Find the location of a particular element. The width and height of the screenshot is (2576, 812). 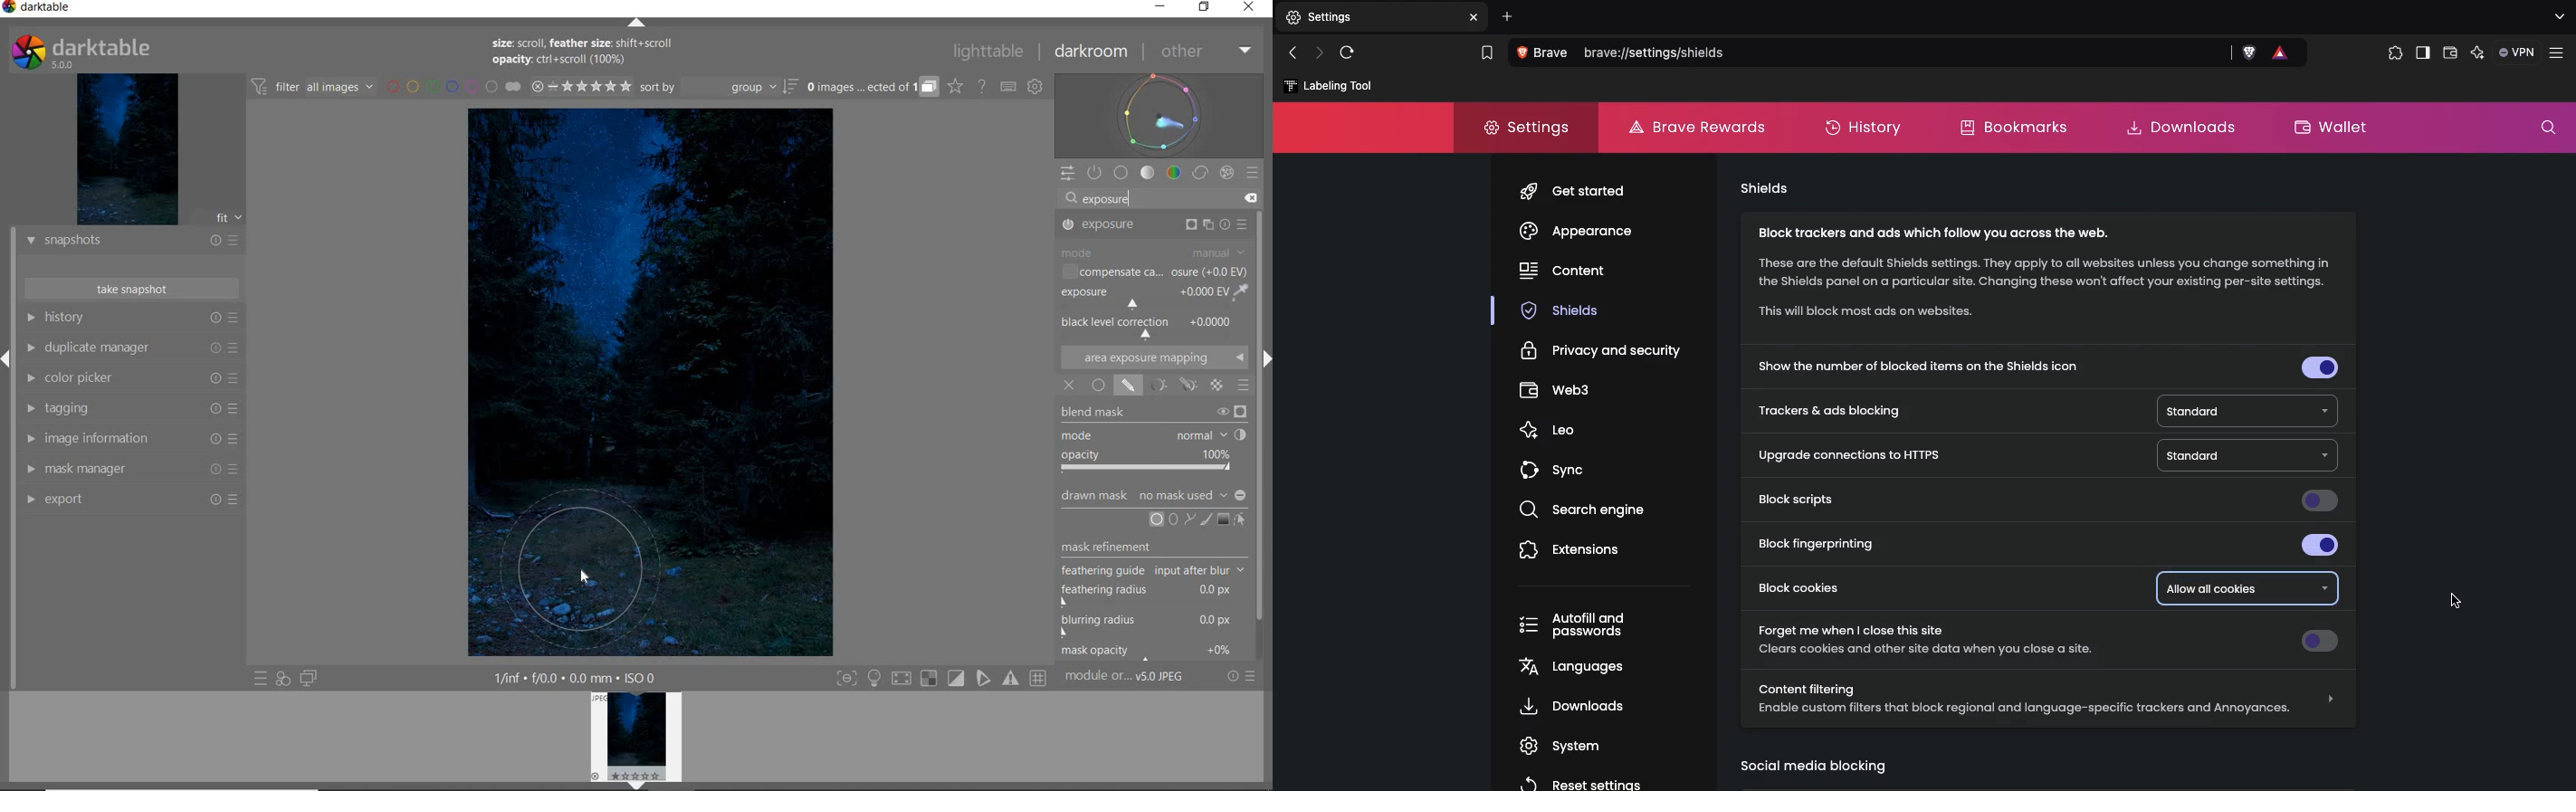

HISTORY is located at coordinates (129, 317).